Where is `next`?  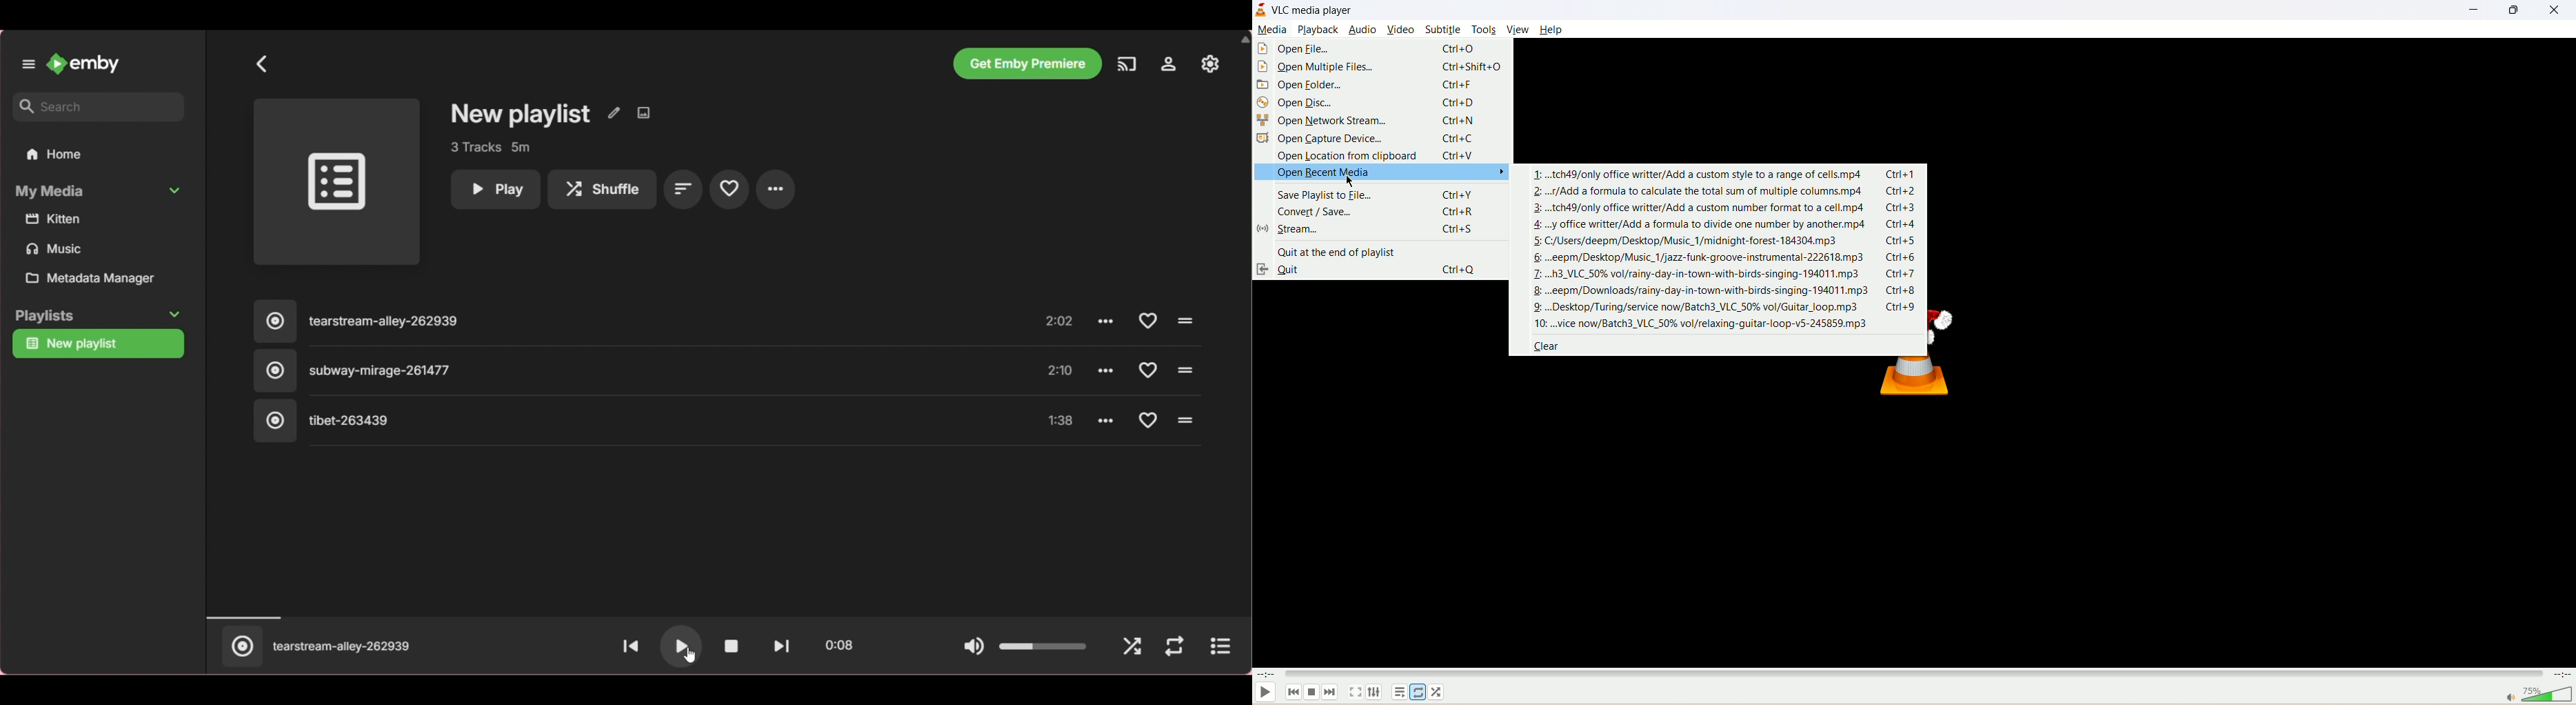
next is located at coordinates (1332, 693).